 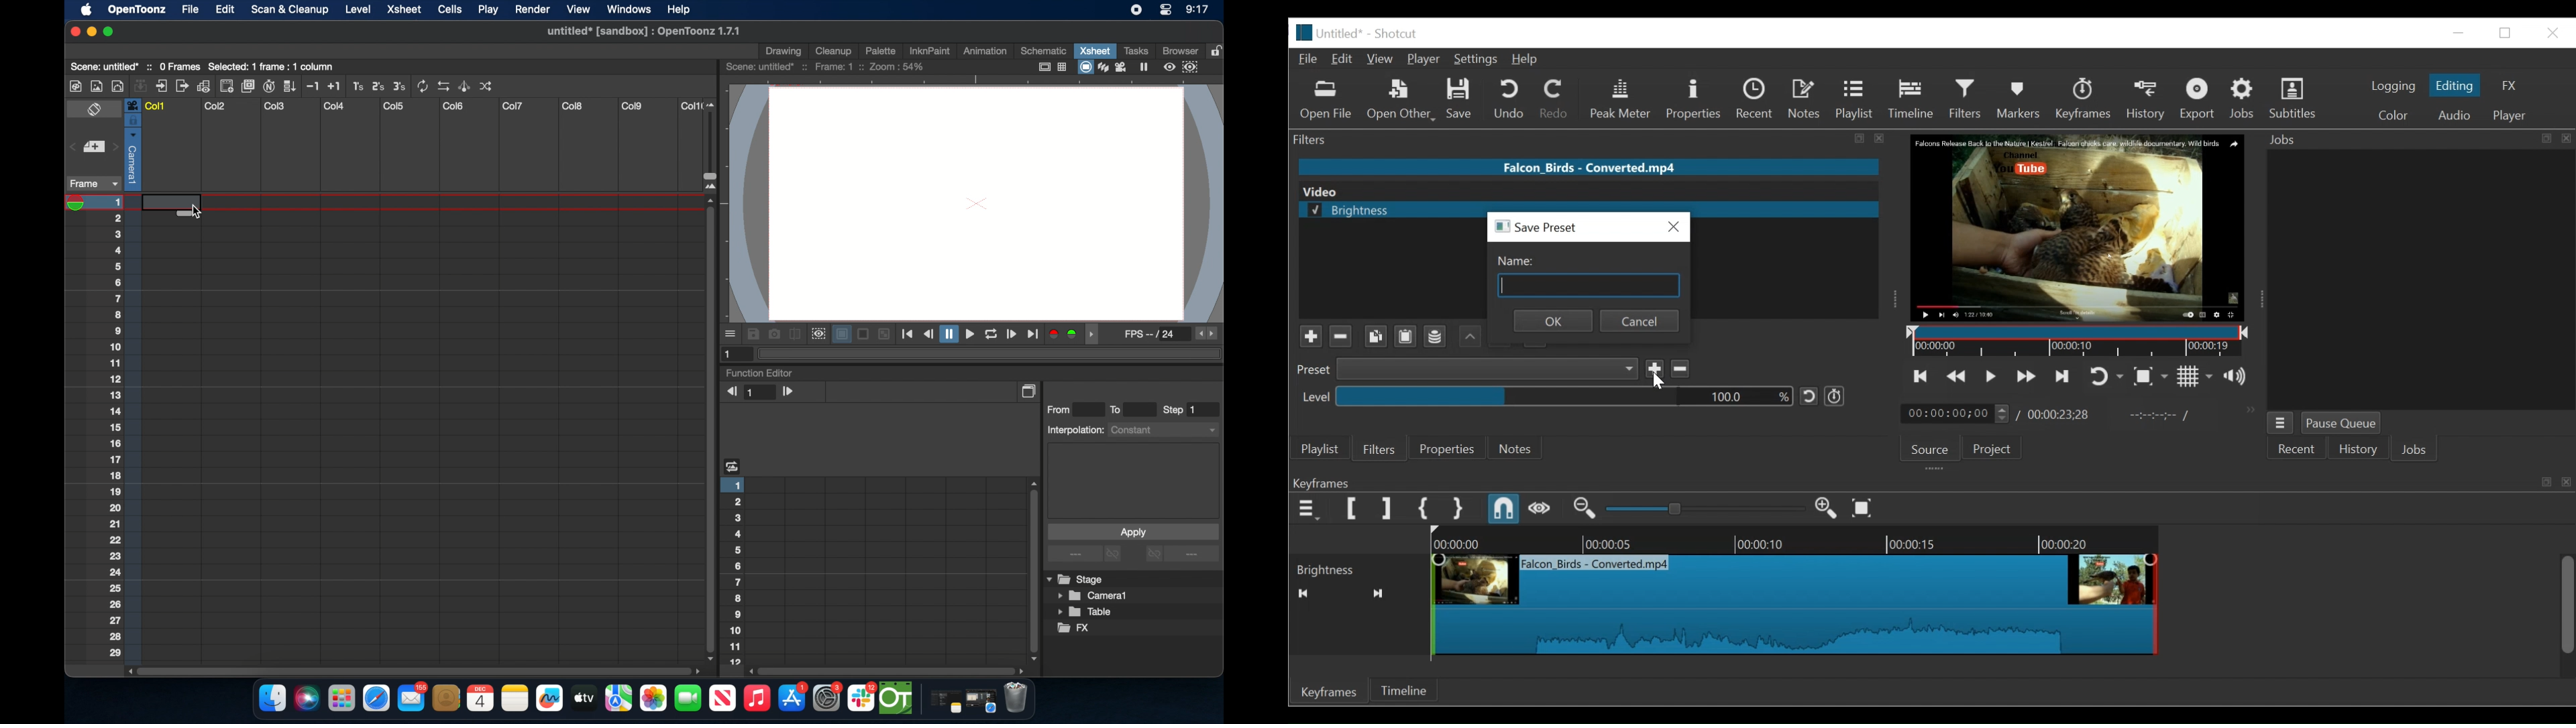 I want to click on save, so click(x=753, y=334).